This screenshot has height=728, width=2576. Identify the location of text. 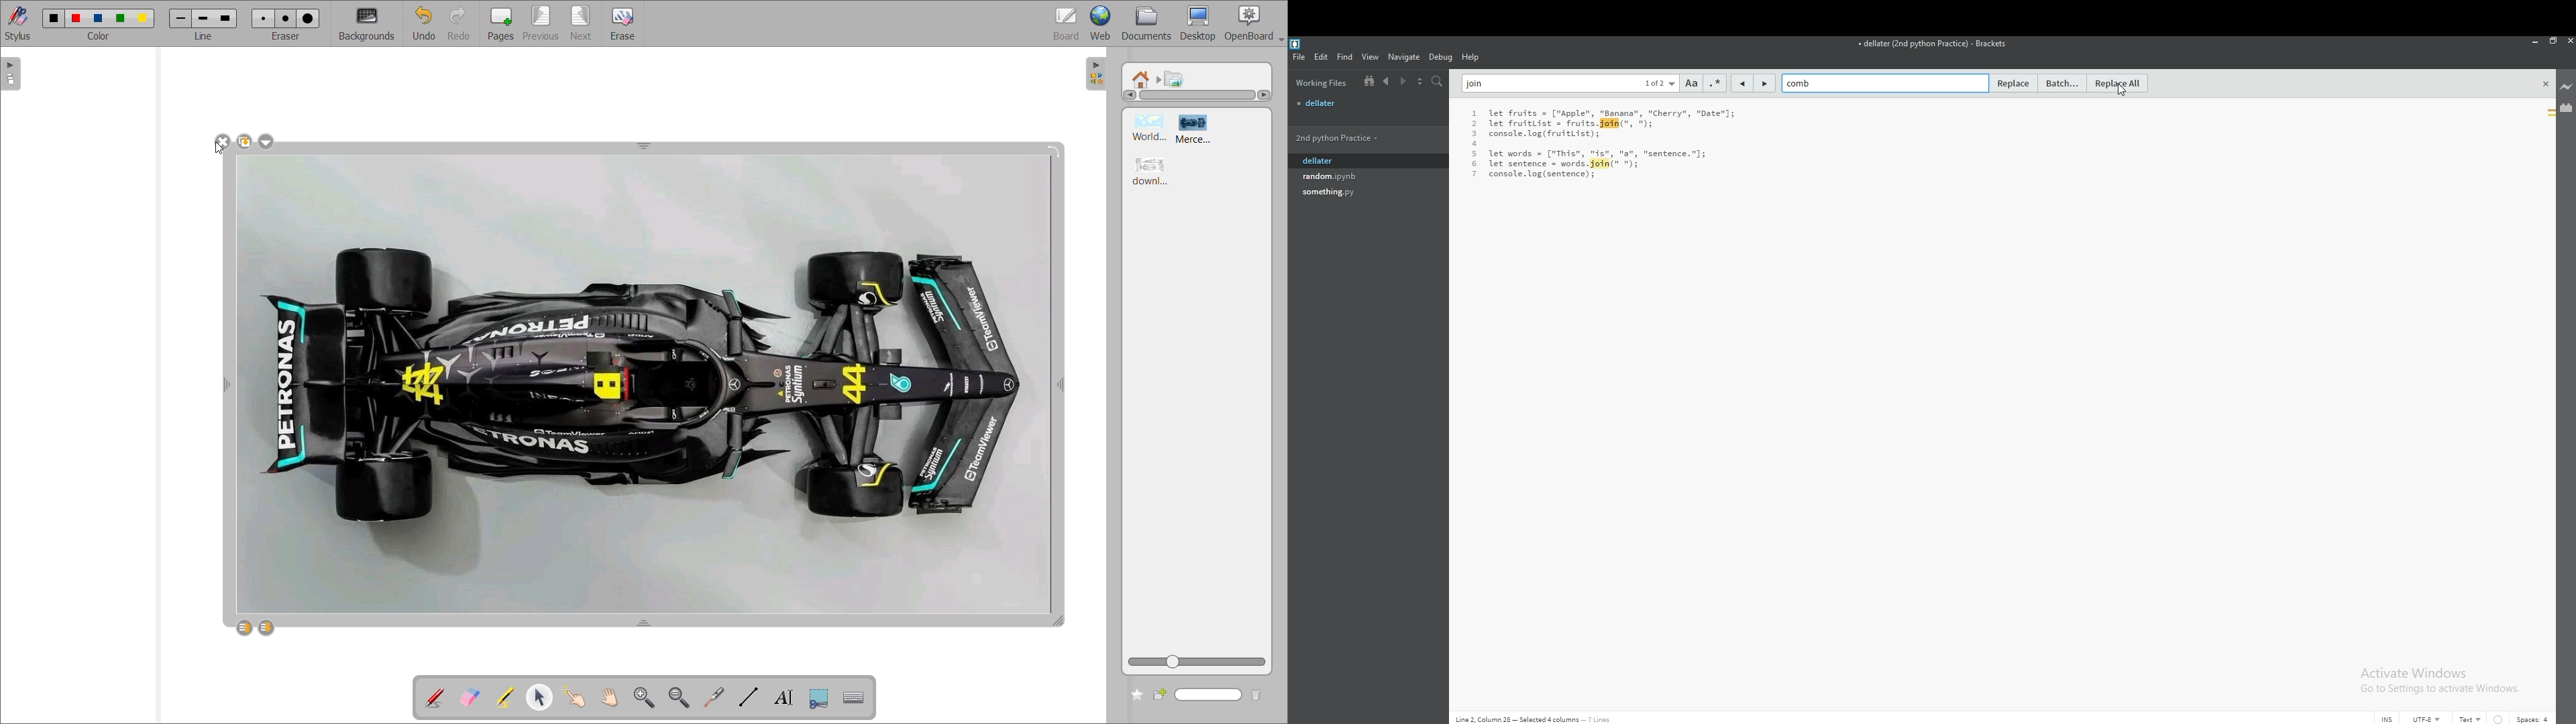
(1605, 144).